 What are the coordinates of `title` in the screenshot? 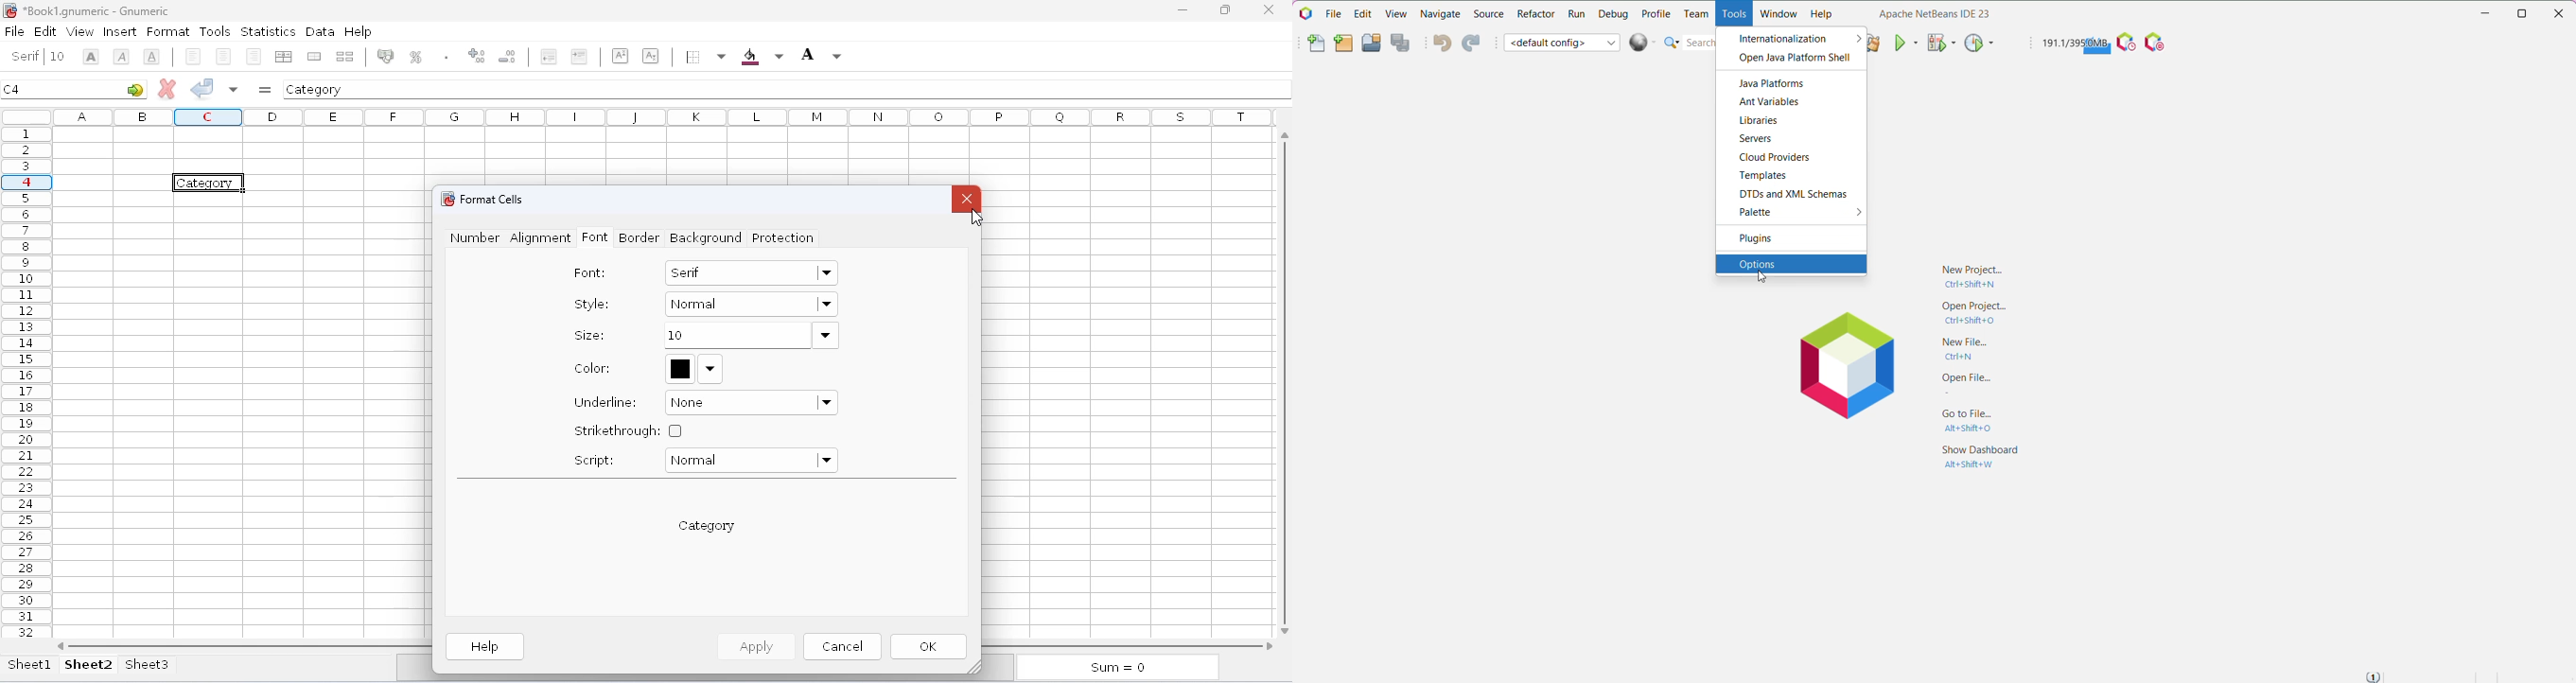 It's located at (96, 10).